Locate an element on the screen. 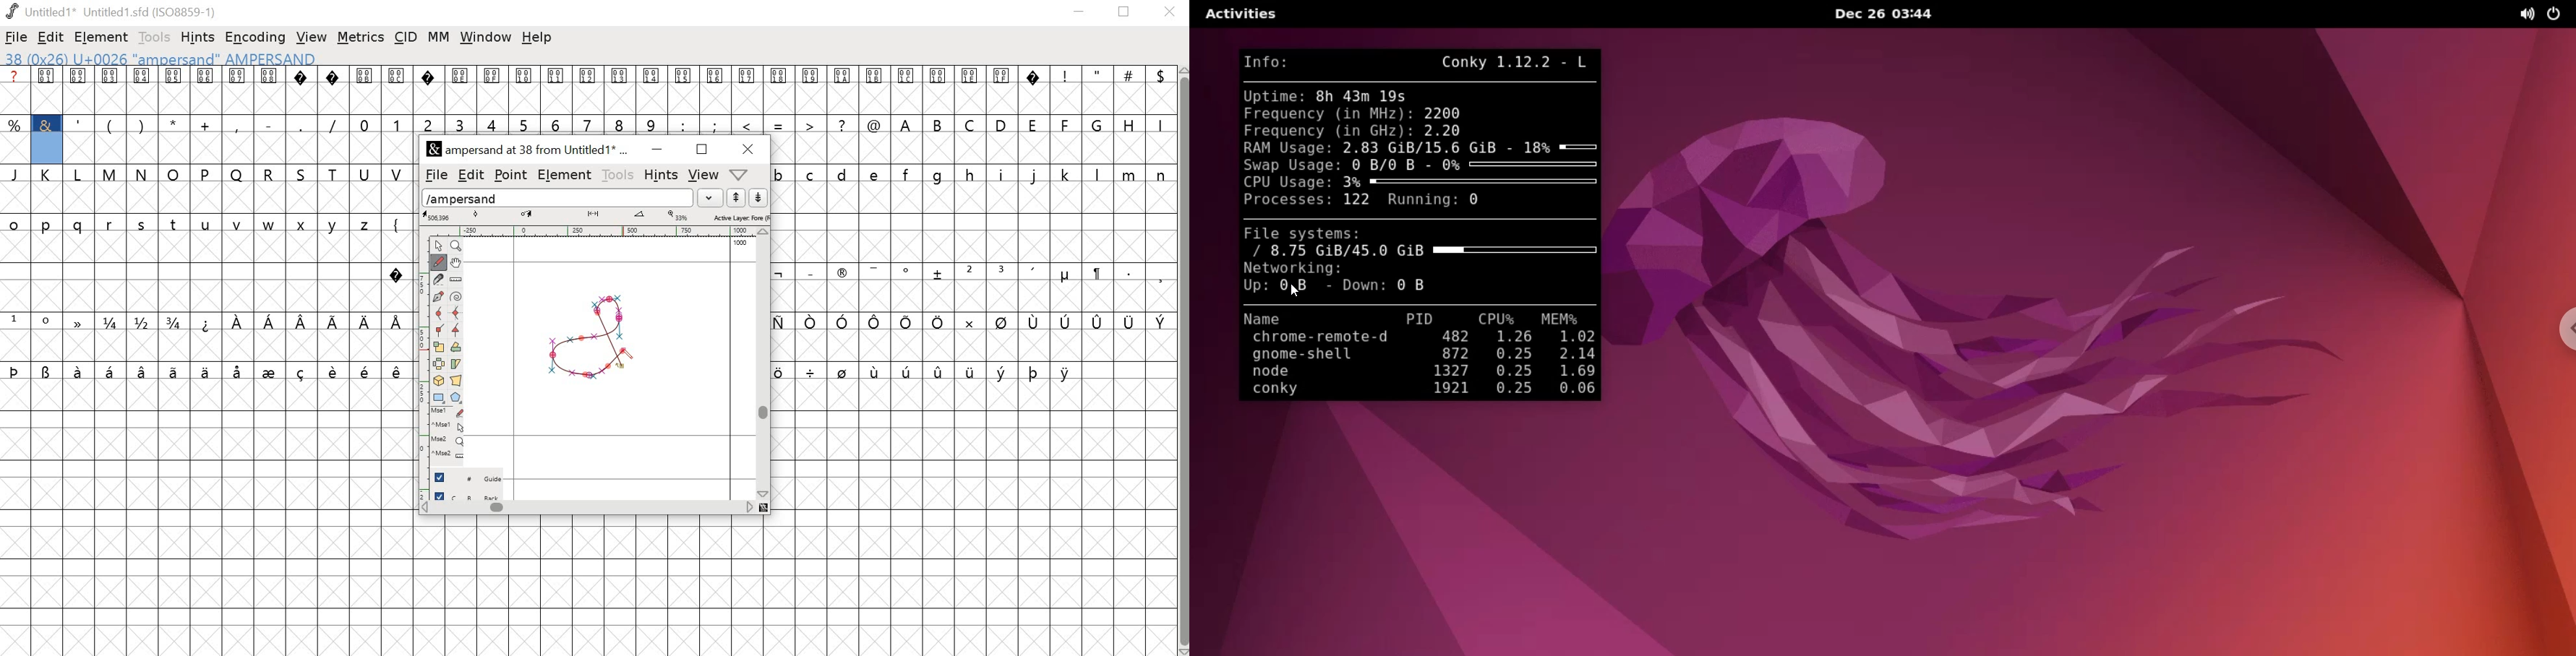  D is located at coordinates (1002, 124).